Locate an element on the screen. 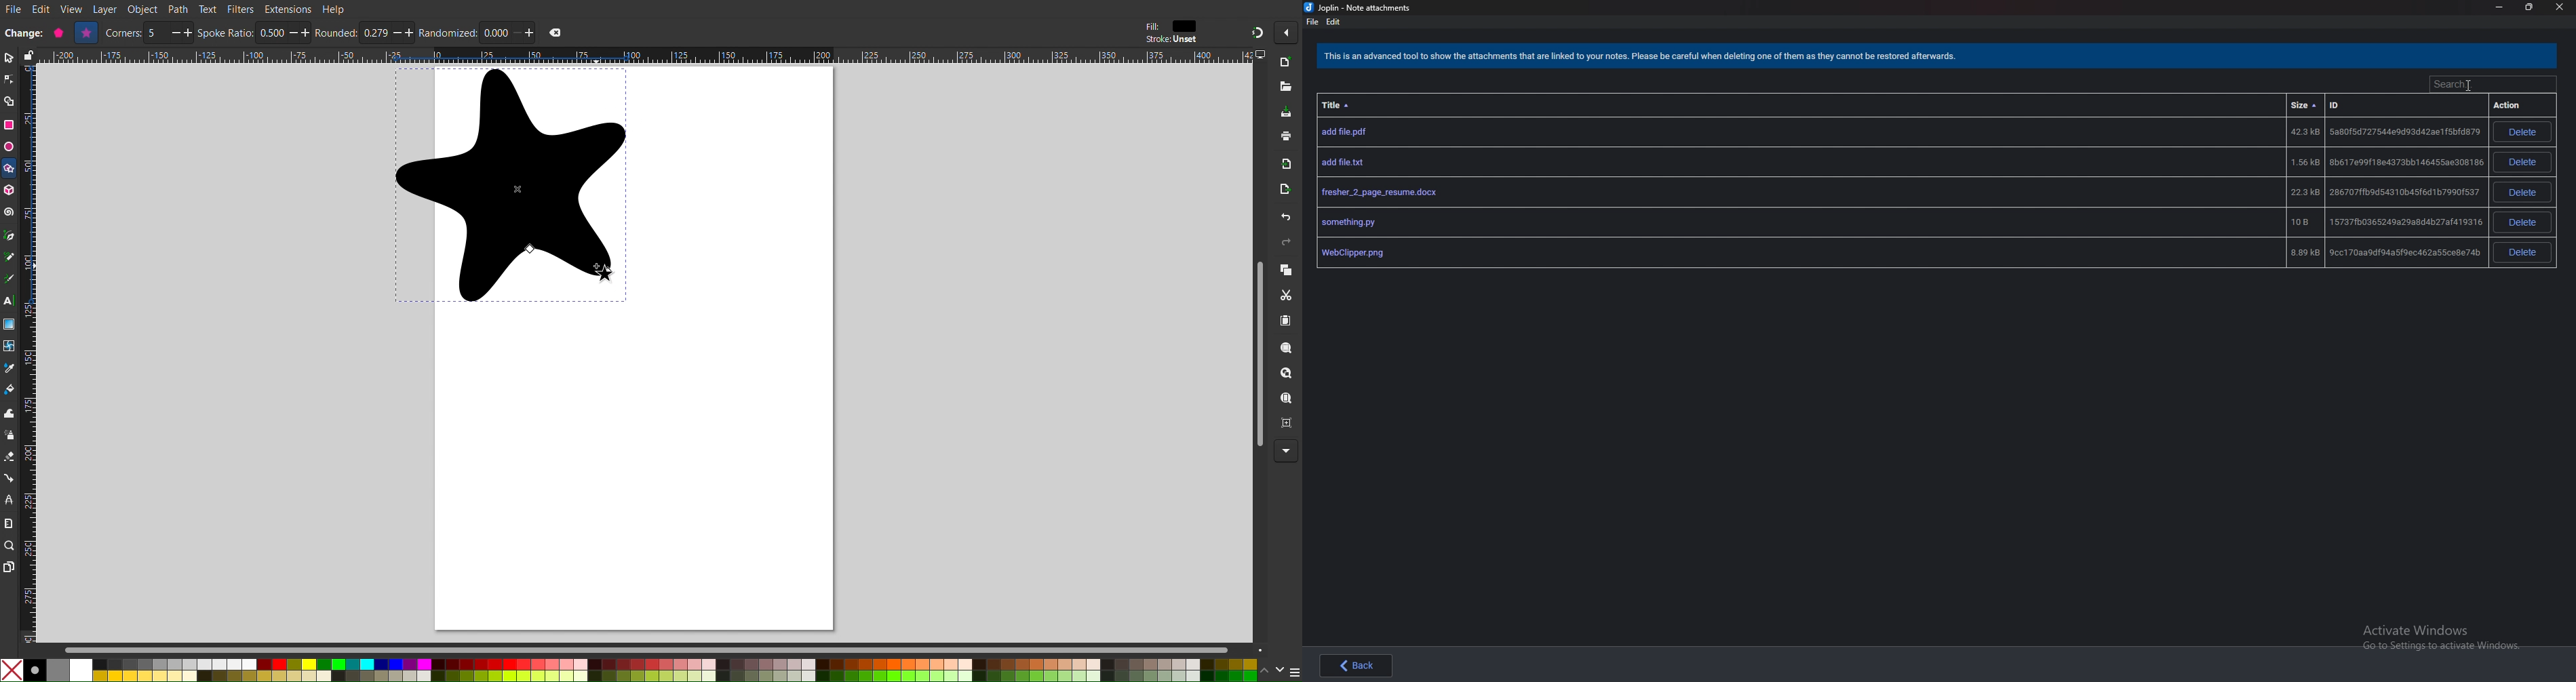  attachment is located at coordinates (1898, 163).